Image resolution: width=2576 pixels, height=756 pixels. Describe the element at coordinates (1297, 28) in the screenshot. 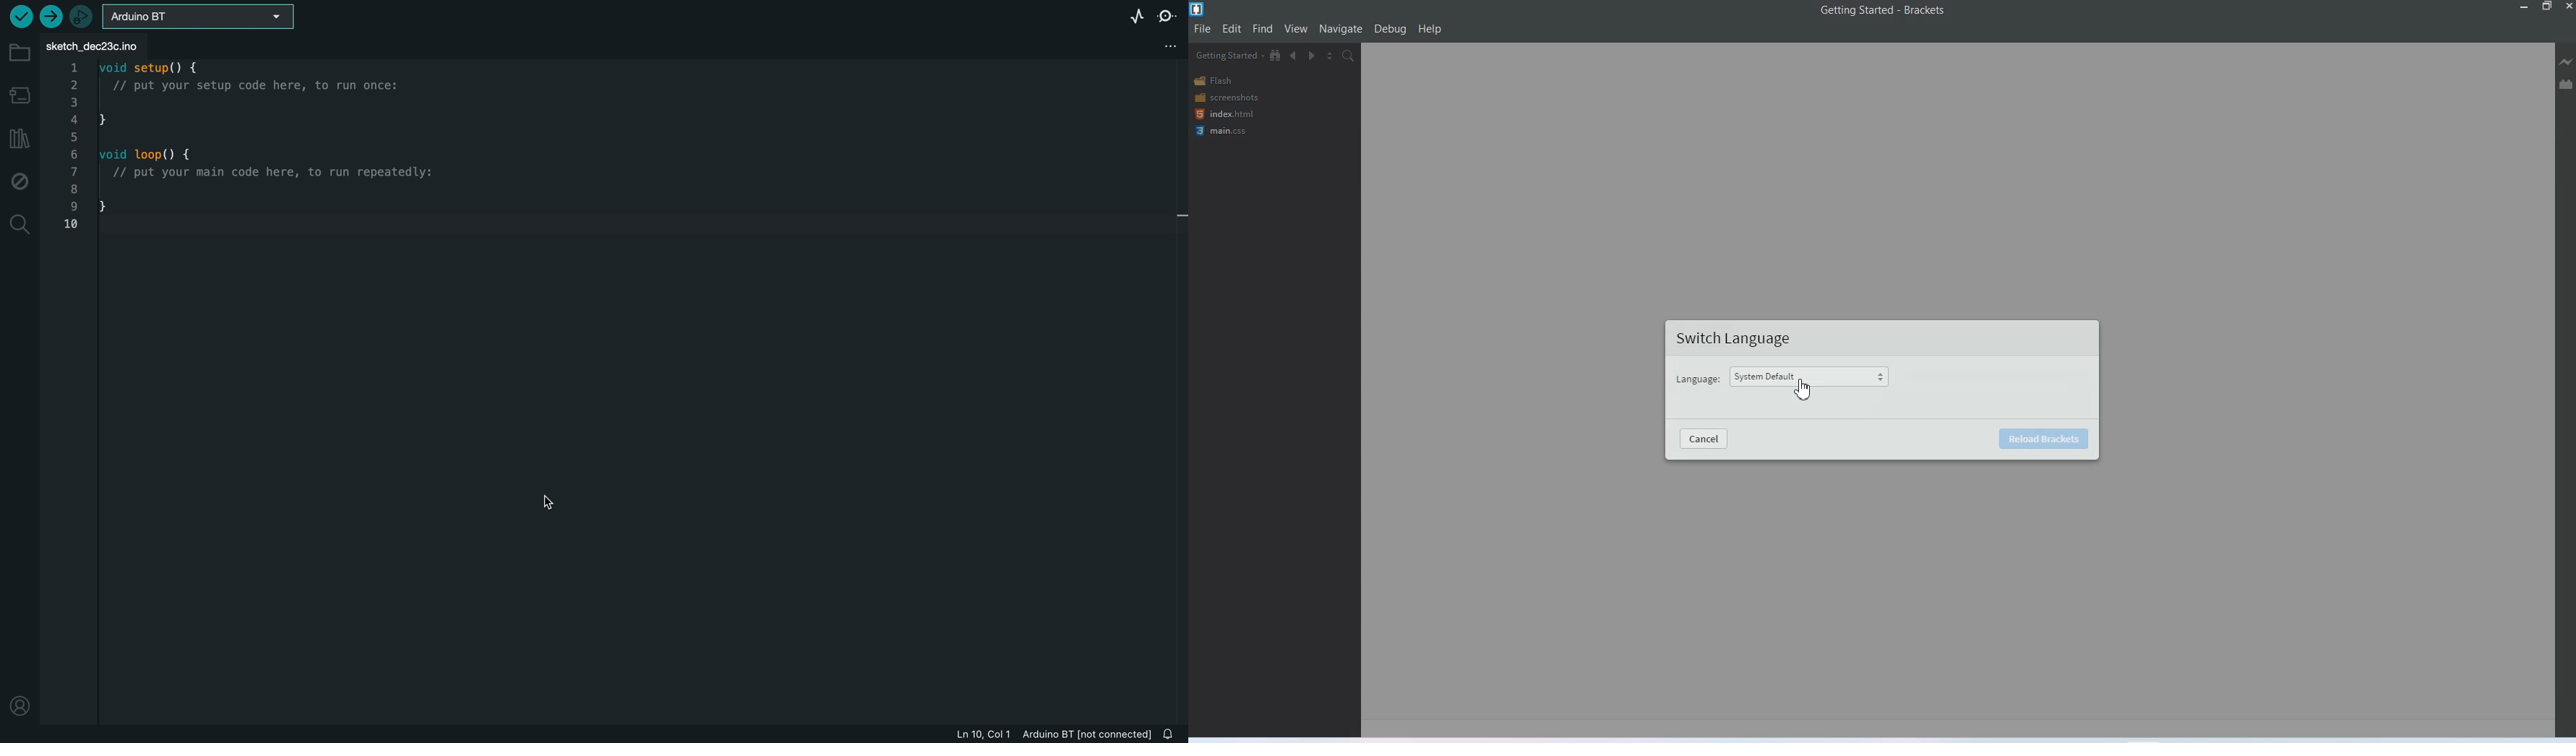

I see `view` at that location.